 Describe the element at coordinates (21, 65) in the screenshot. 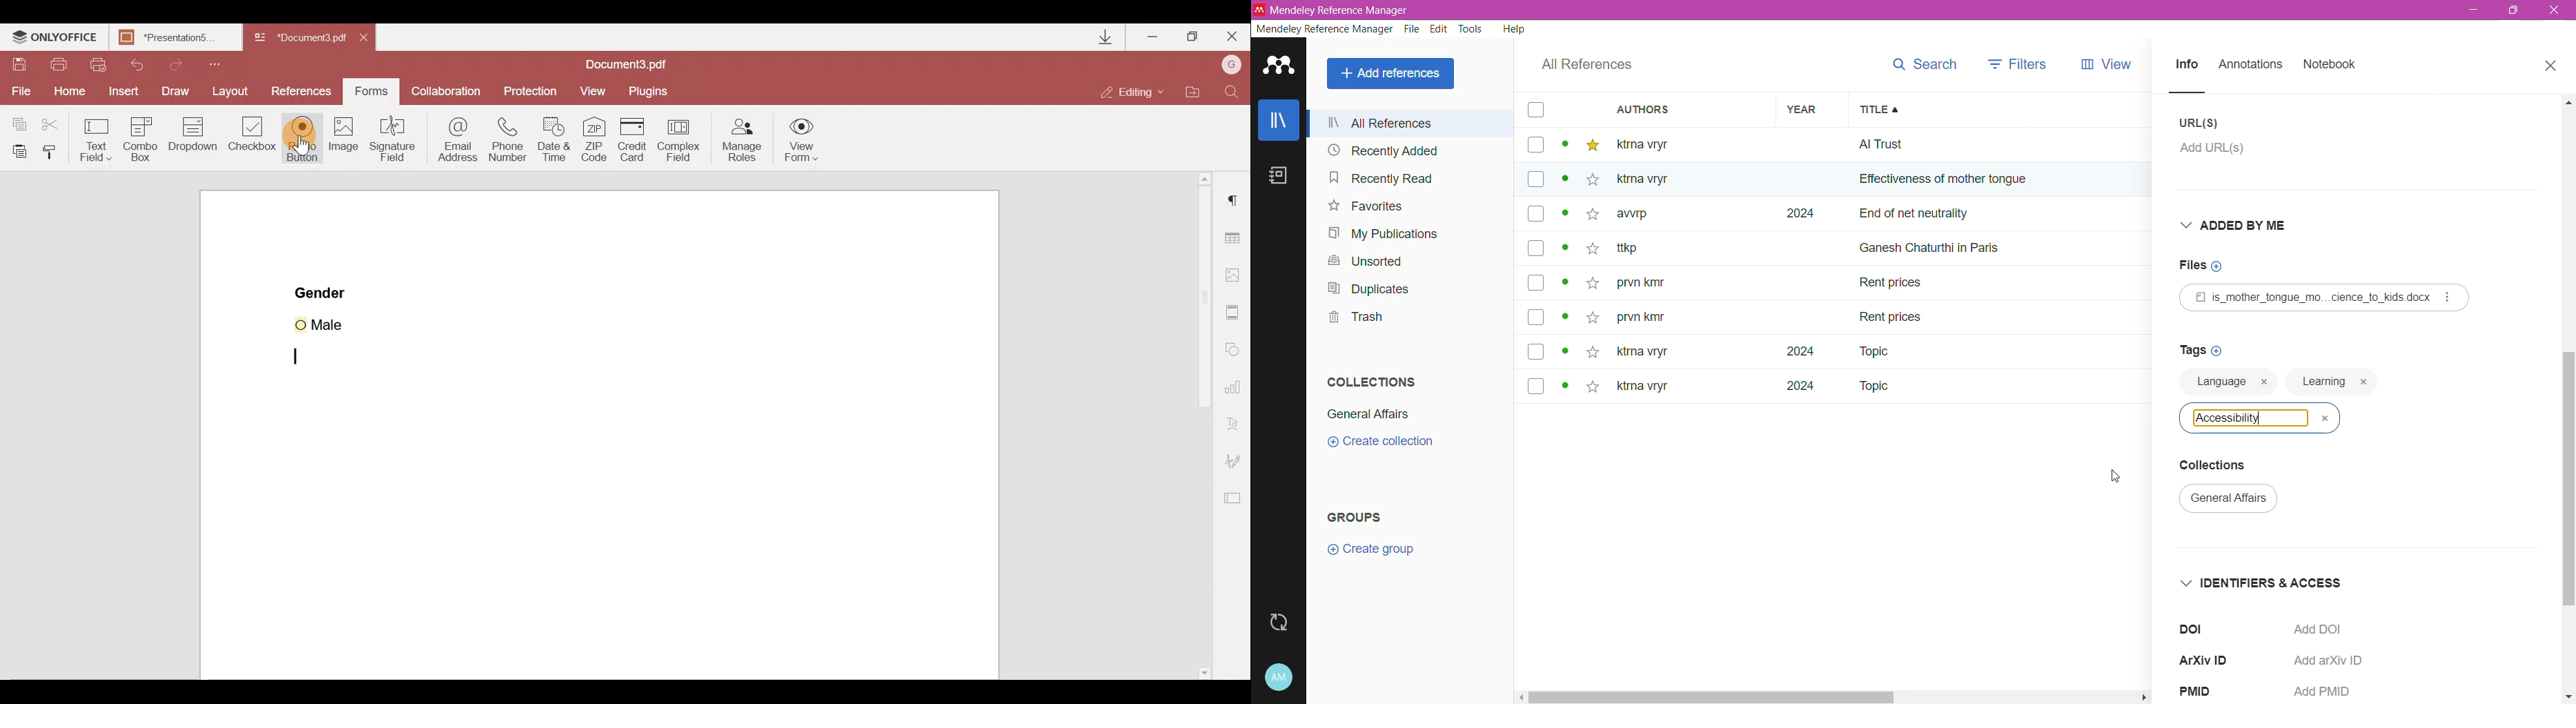

I see `Save` at that location.